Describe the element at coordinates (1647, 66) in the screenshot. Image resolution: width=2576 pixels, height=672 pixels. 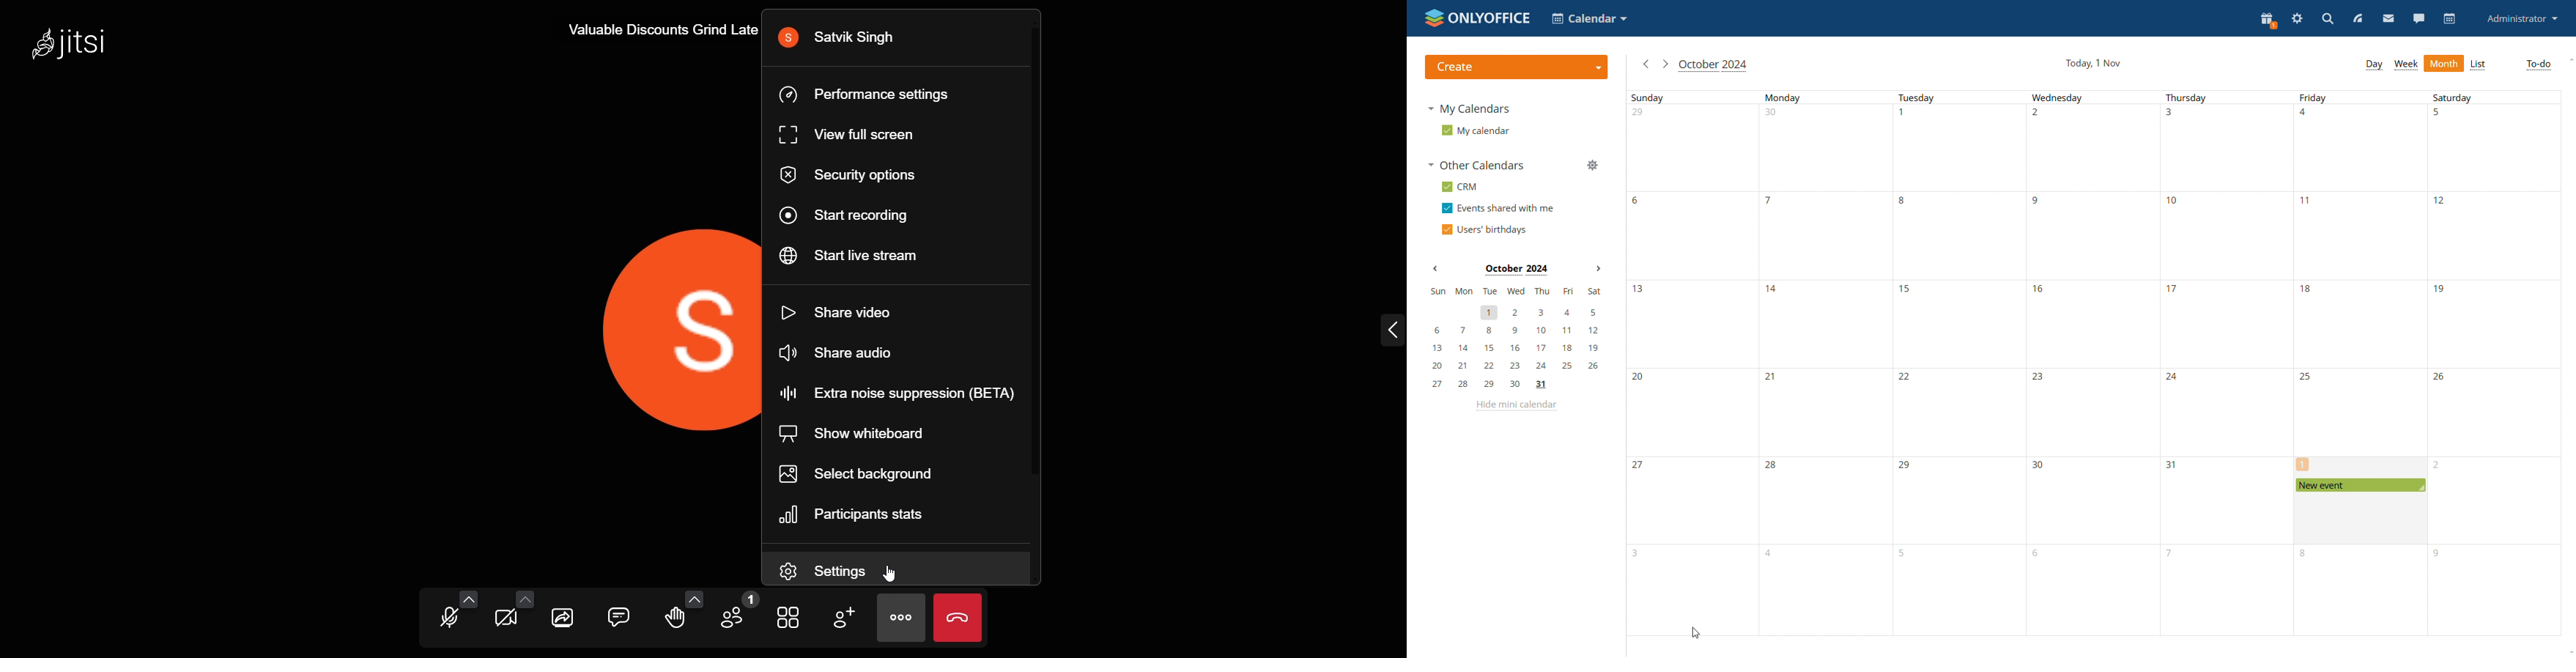
I see `go to previous month` at that location.